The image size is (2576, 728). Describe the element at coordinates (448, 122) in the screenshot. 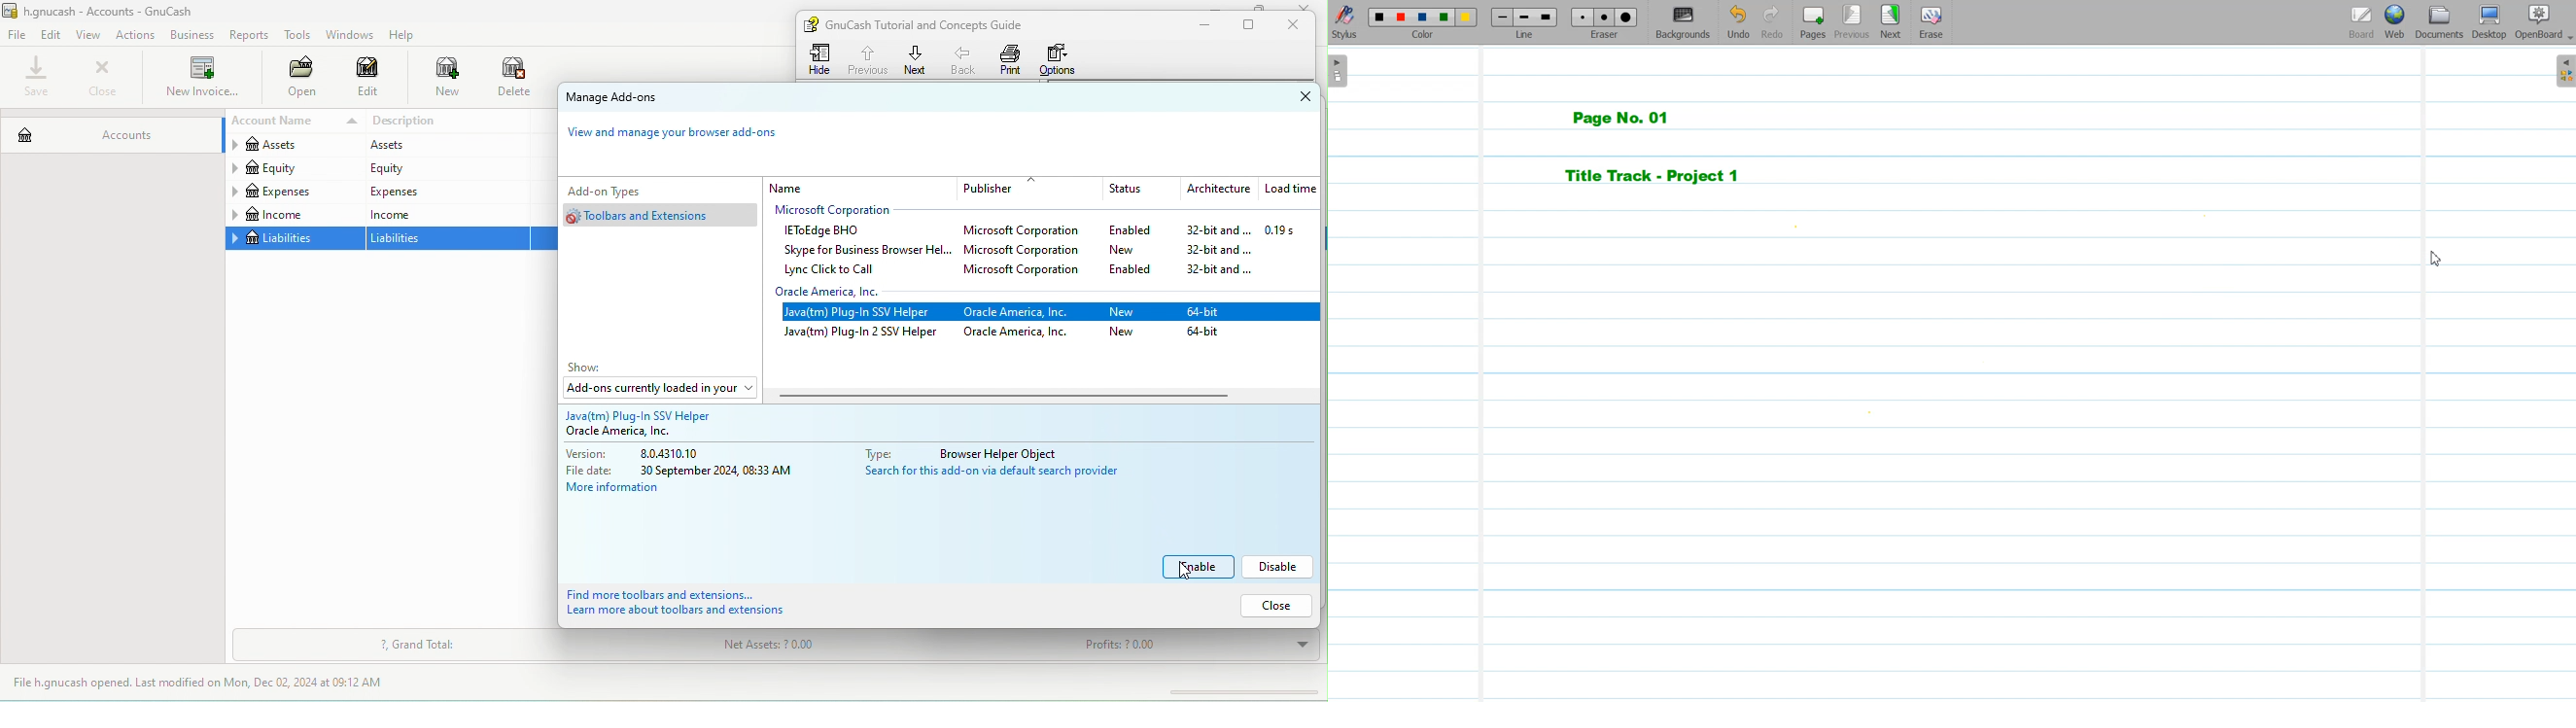

I see `description` at that location.